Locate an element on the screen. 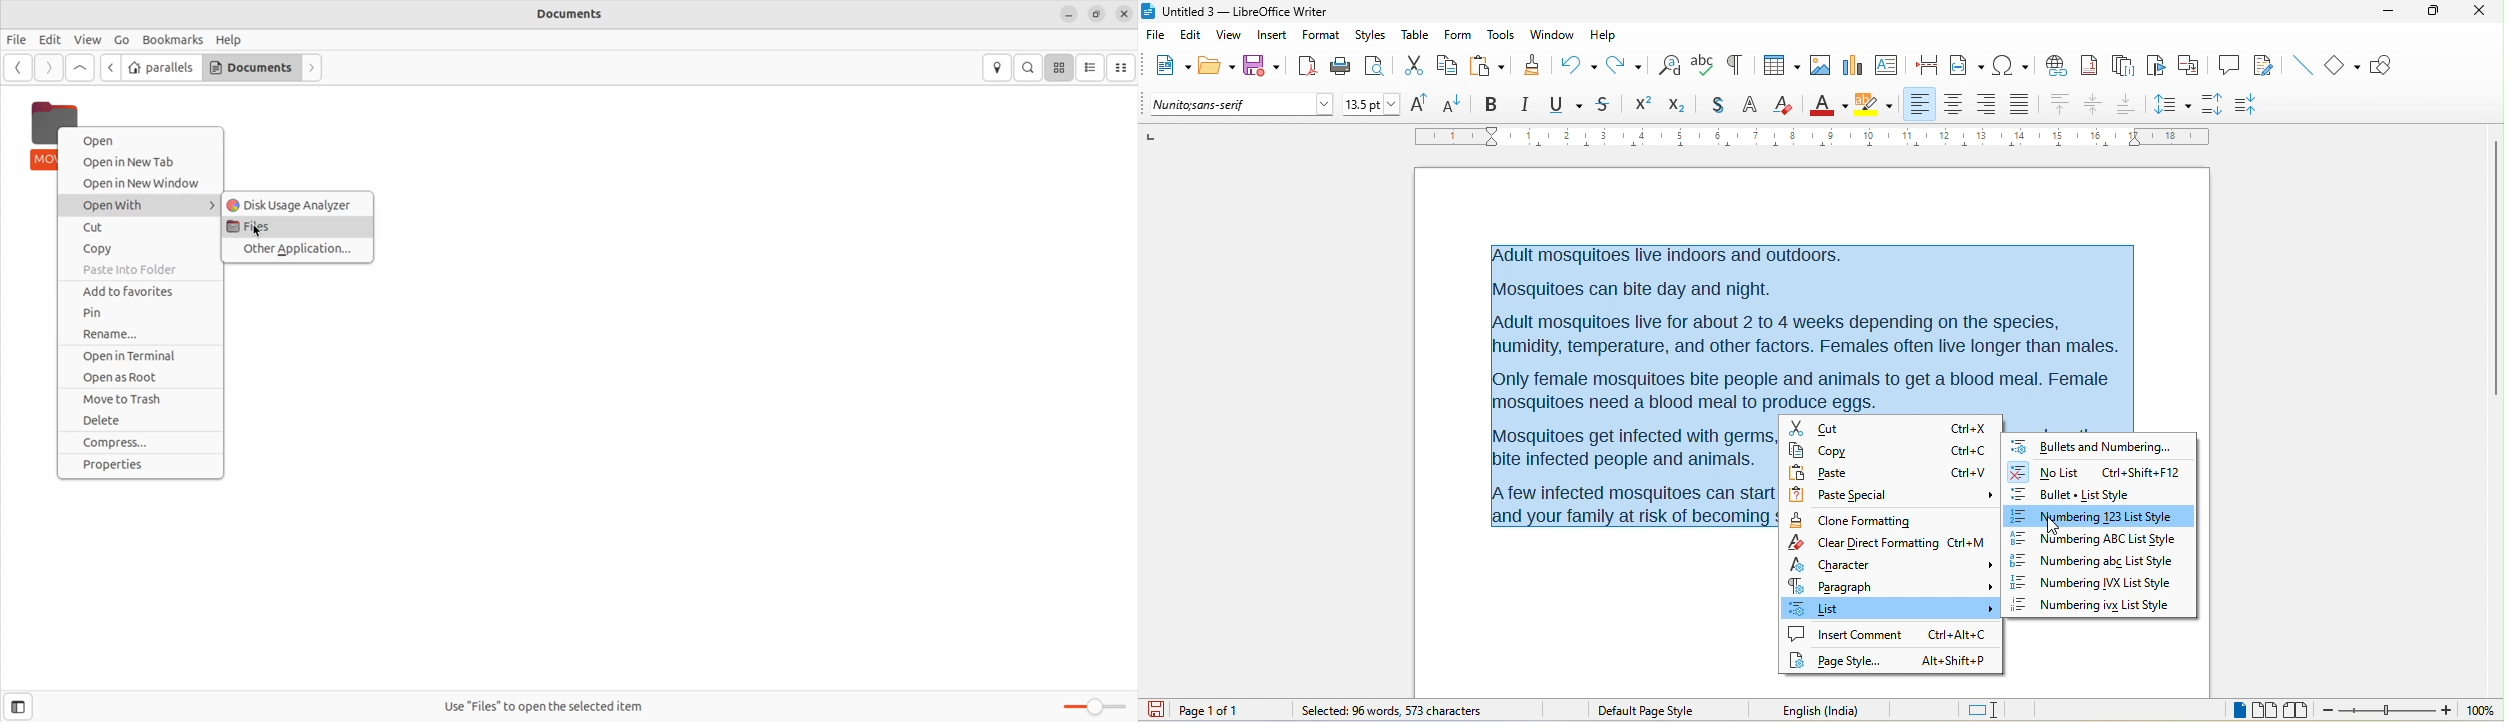 This screenshot has height=728, width=2520. bold is located at coordinates (1493, 103).